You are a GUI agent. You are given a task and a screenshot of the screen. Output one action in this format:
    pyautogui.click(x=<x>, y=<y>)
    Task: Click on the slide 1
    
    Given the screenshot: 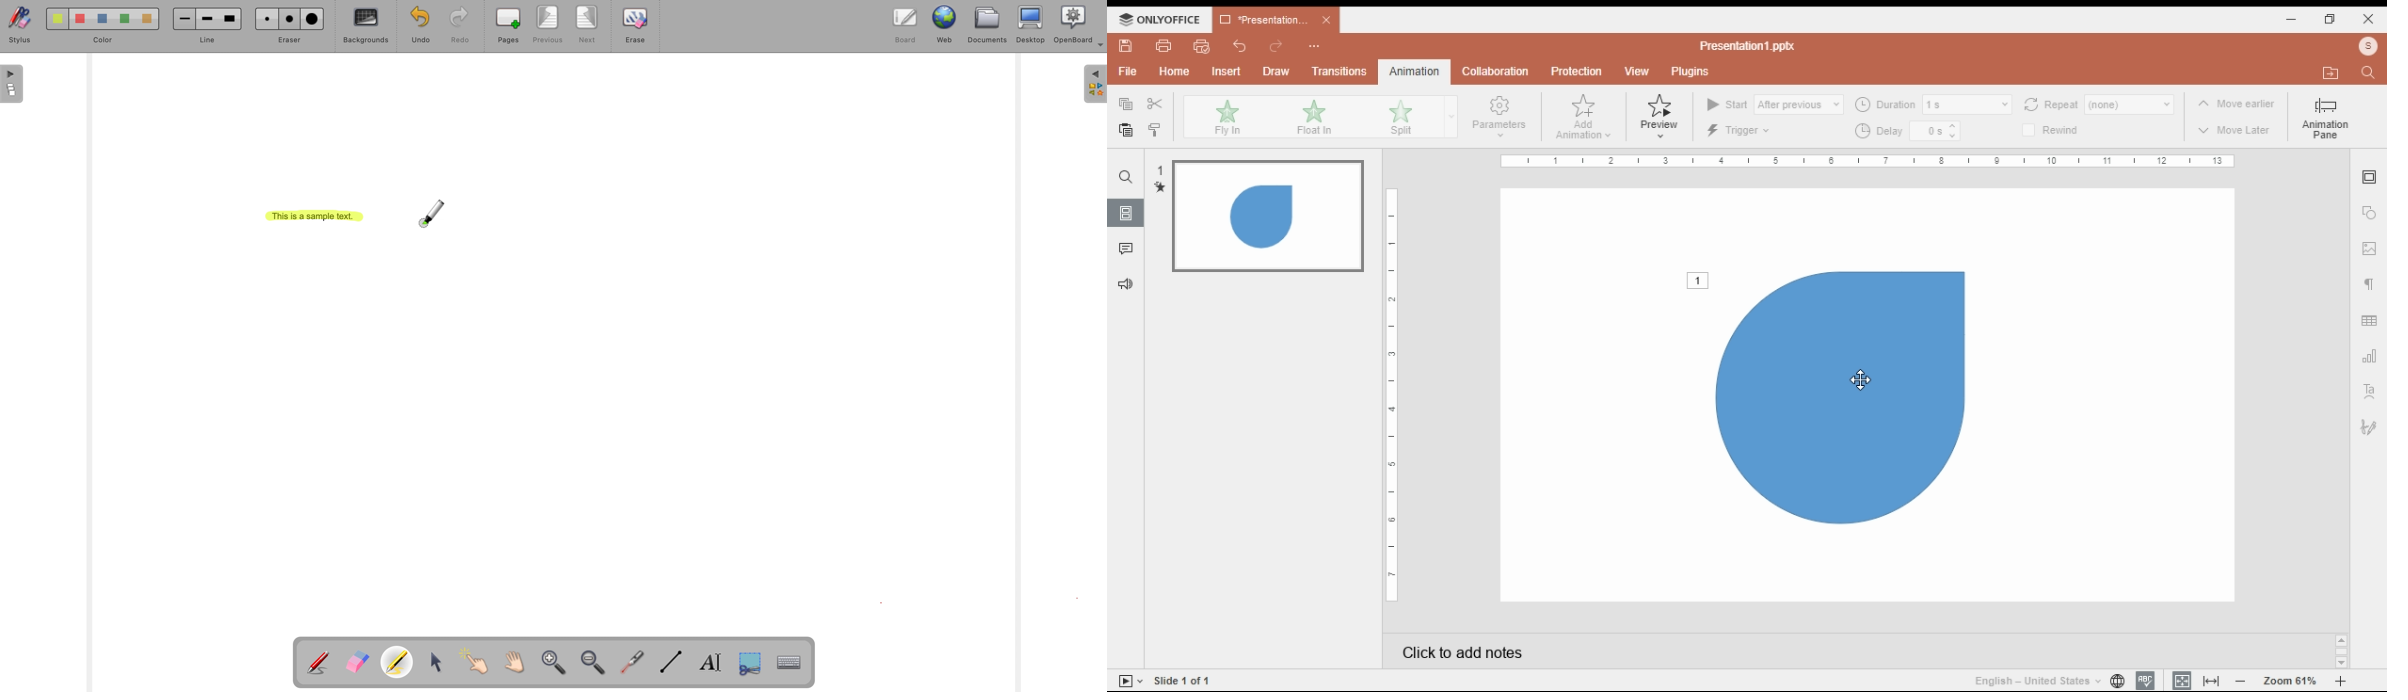 What is the action you would take?
    pyautogui.click(x=1258, y=217)
    